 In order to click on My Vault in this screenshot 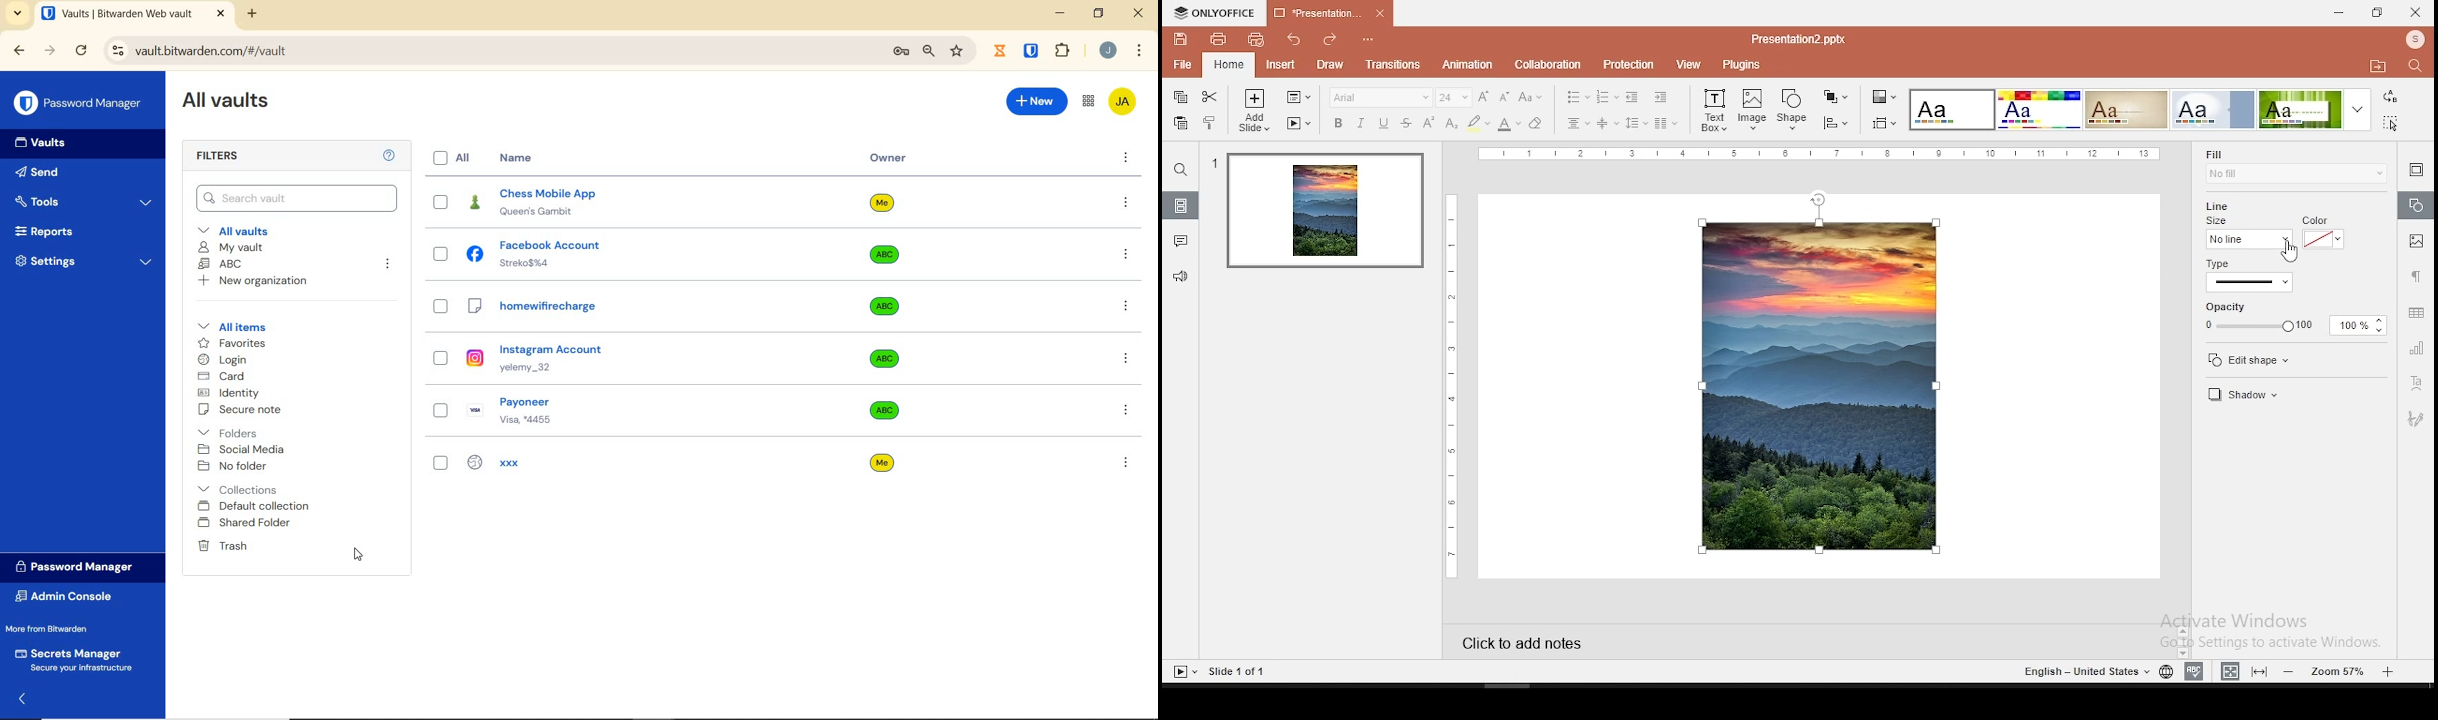, I will do `click(234, 248)`.